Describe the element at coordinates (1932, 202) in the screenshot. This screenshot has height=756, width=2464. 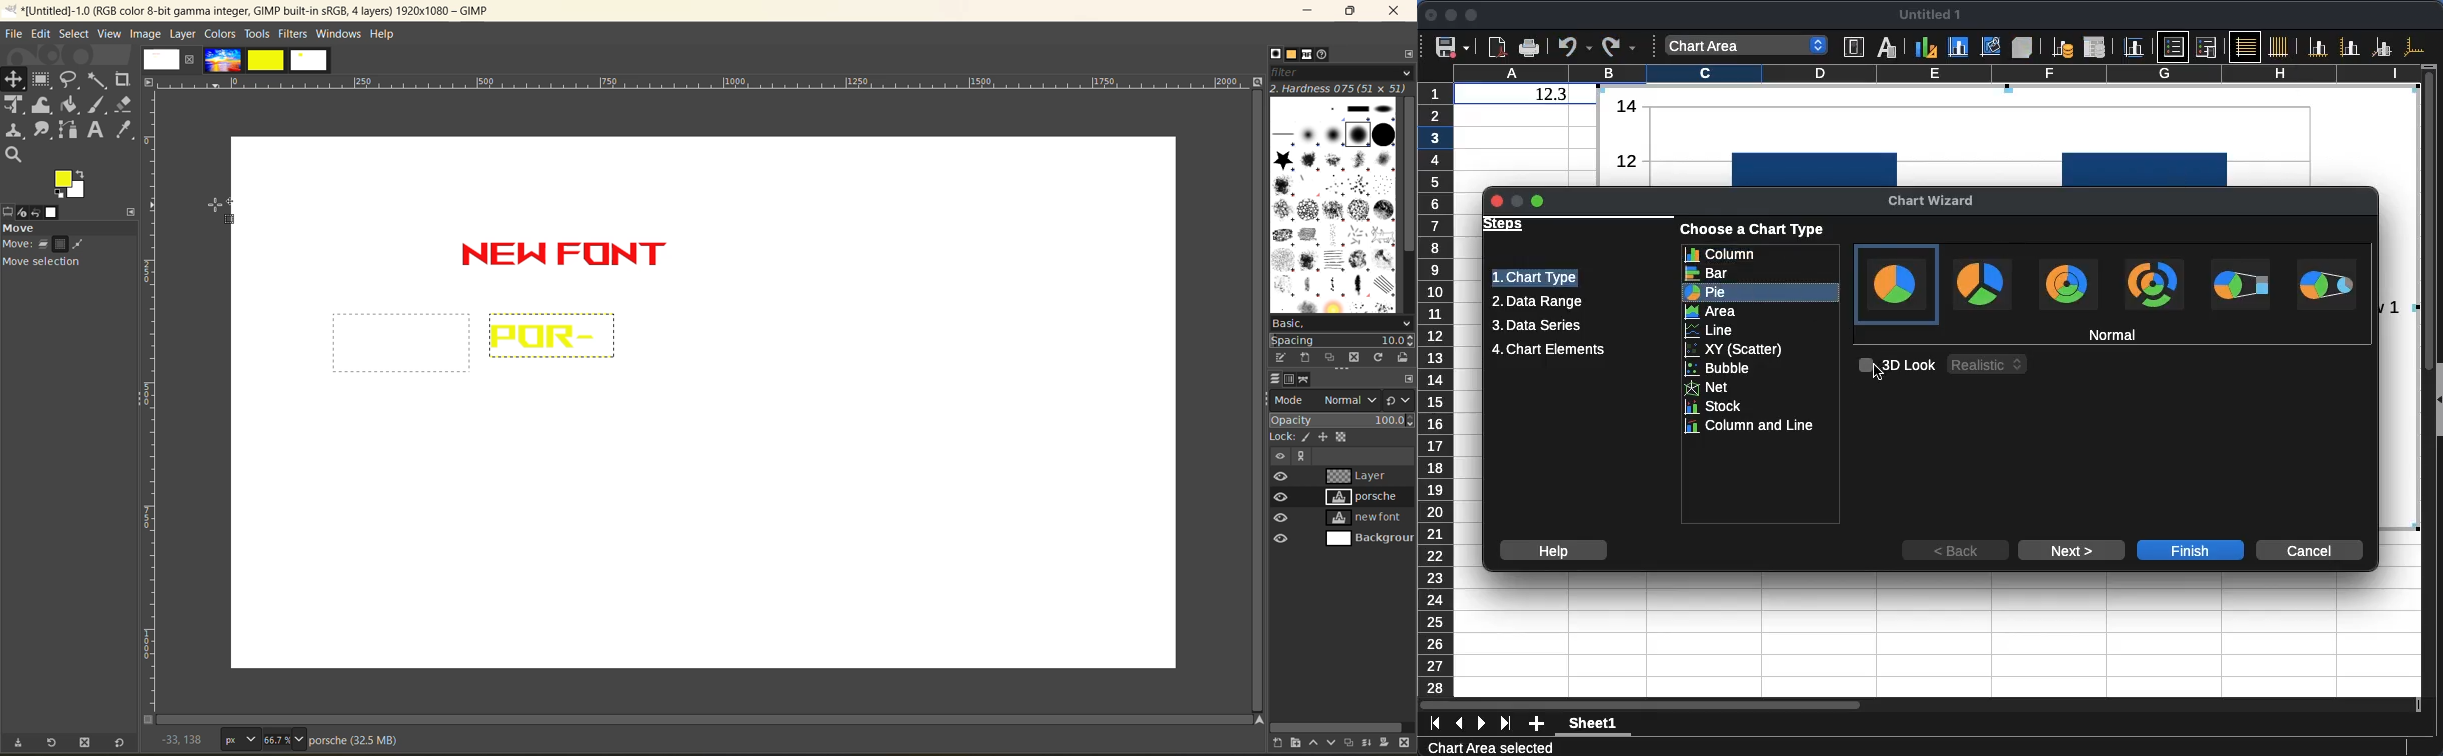
I see `chart wizard` at that location.